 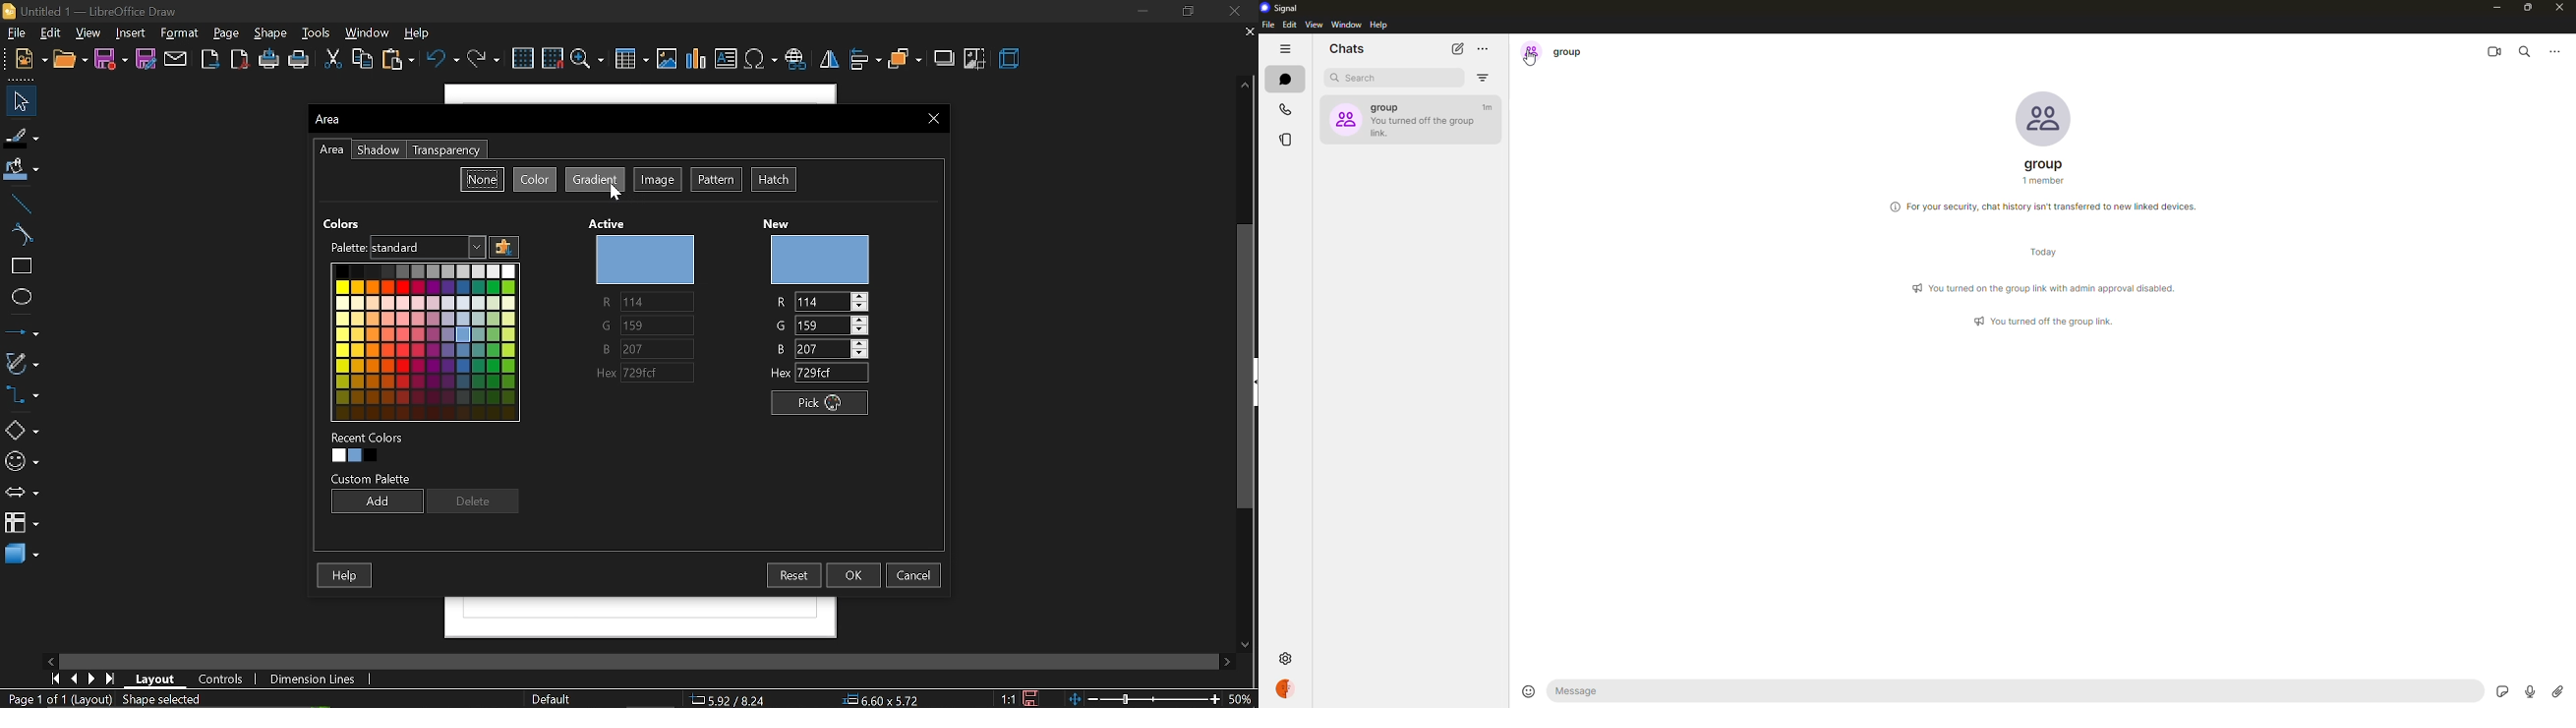 What do you see at coordinates (14, 33) in the screenshot?
I see `file` at bounding box center [14, 33].